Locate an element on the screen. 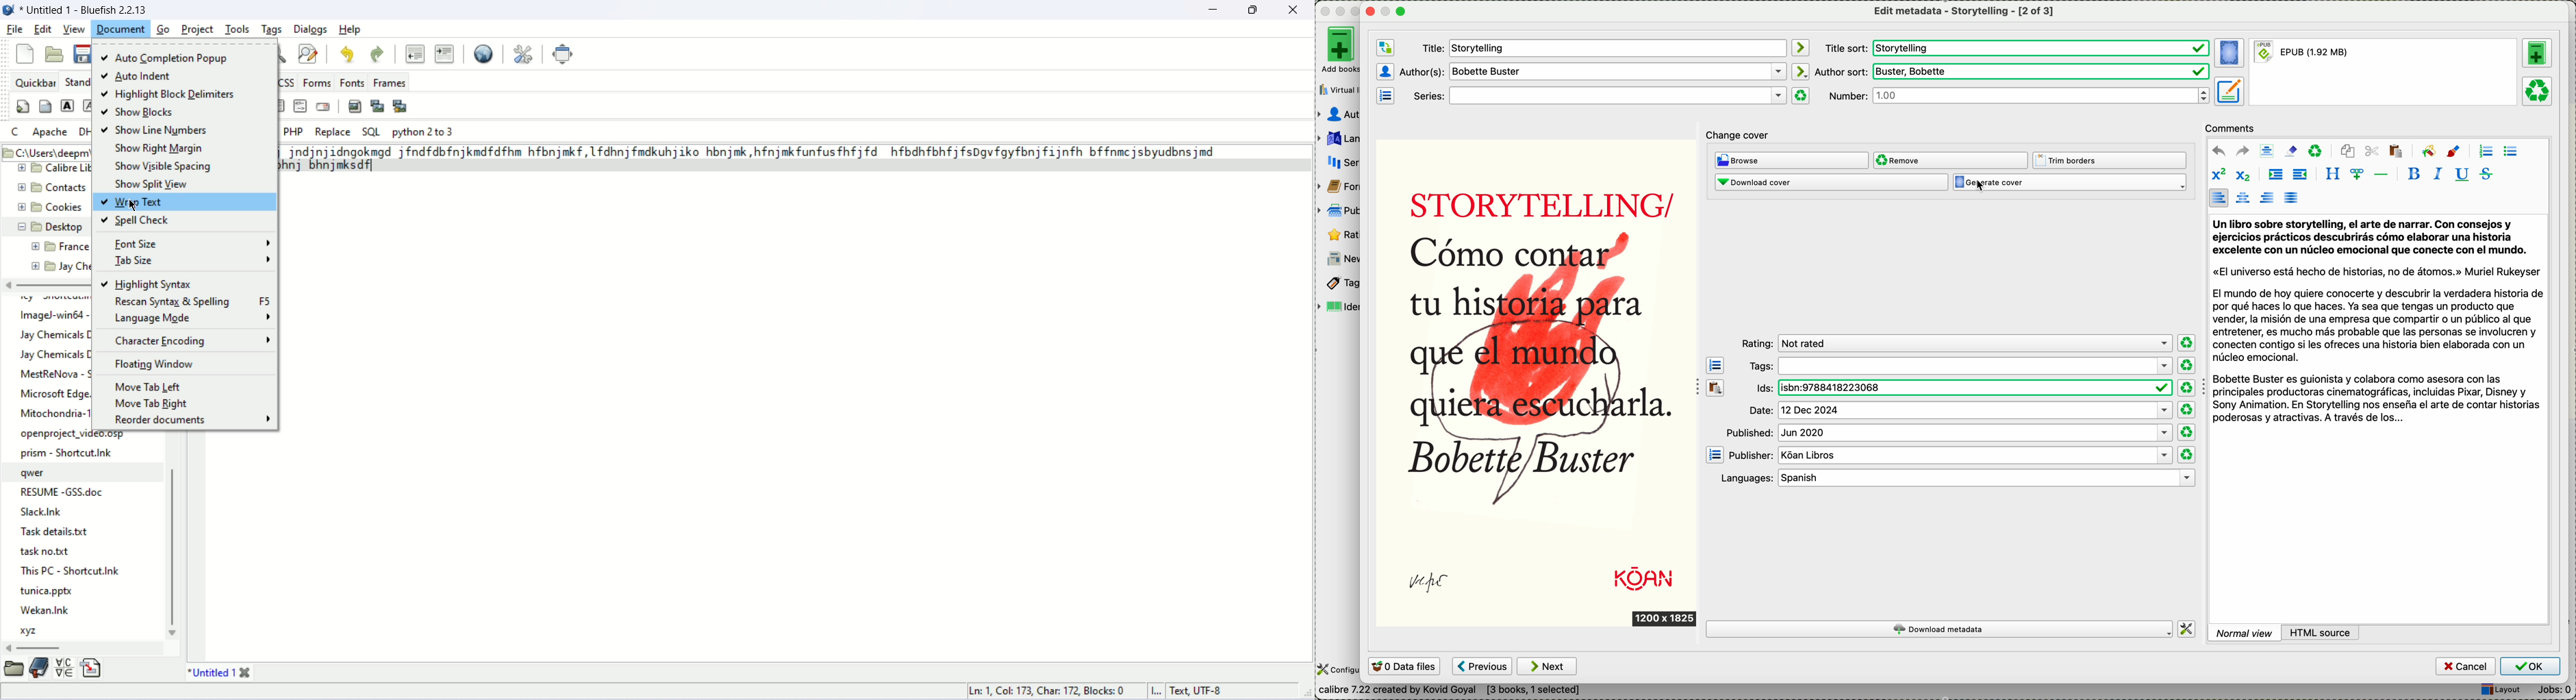 The height and width of the screenshot is (700, 2576). fonts is located at coordinates (352, 82).